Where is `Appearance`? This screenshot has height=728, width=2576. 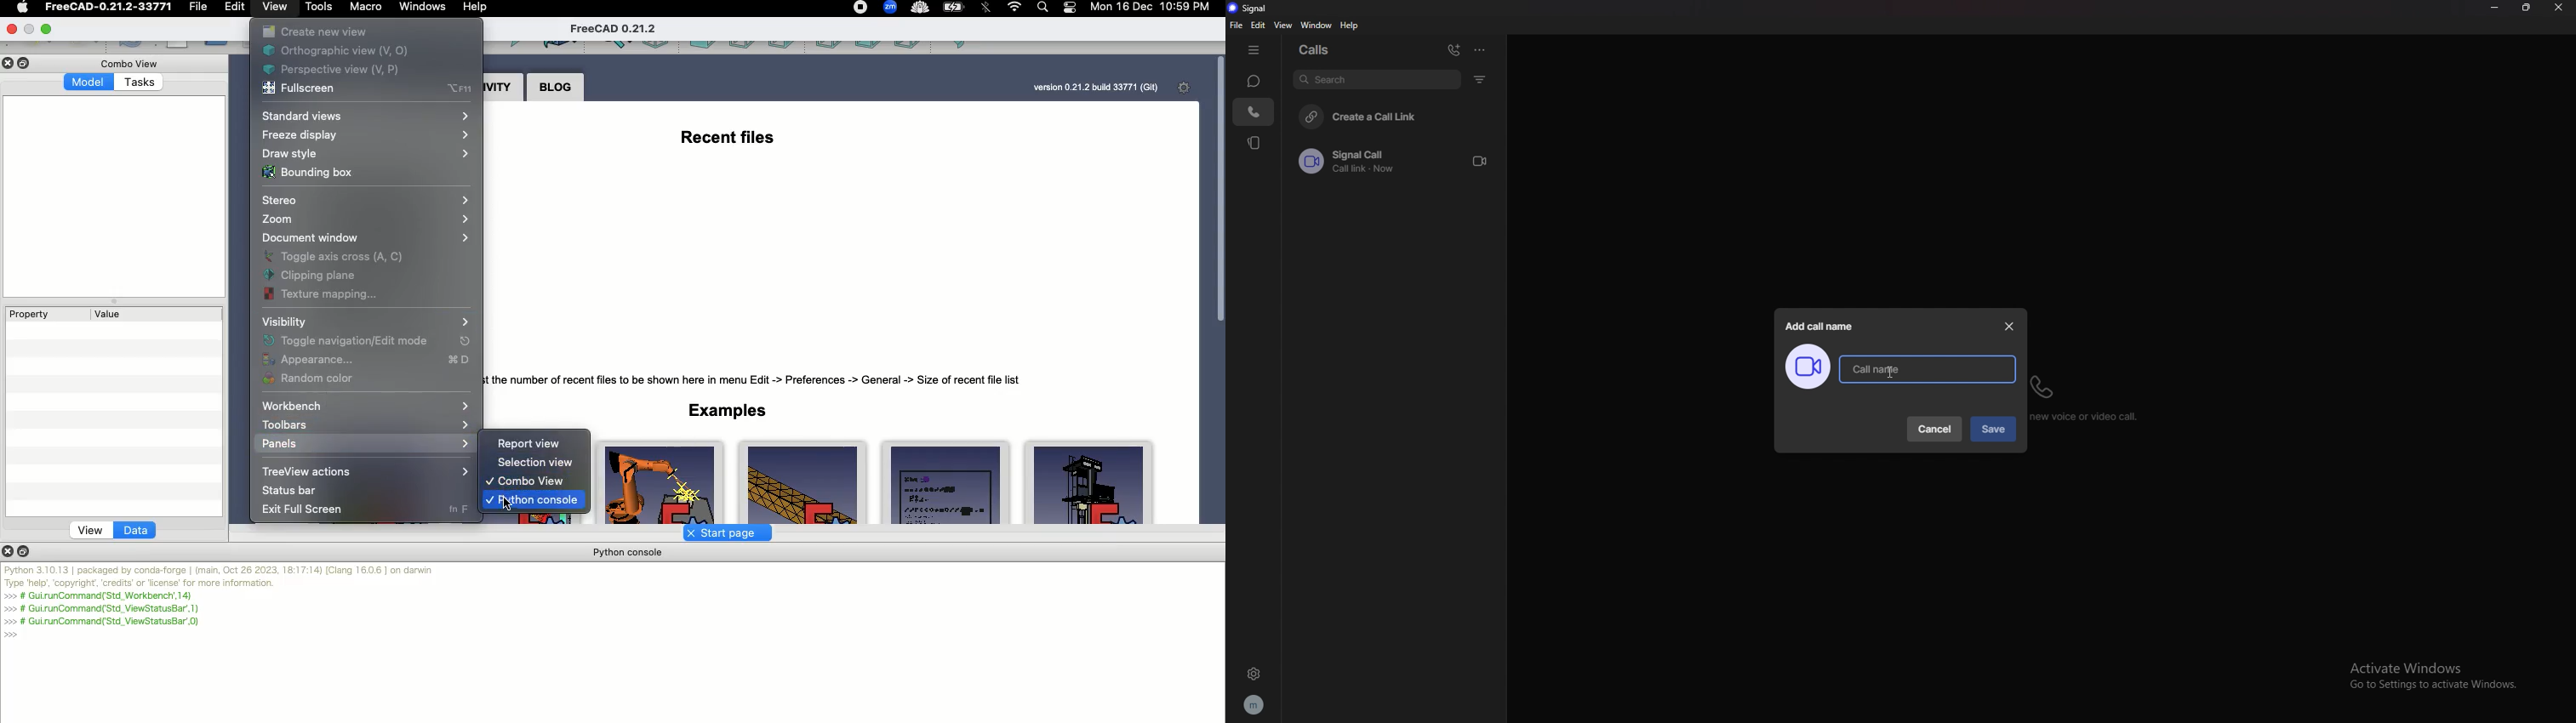
Appearance is located at coordinates (364, 361).